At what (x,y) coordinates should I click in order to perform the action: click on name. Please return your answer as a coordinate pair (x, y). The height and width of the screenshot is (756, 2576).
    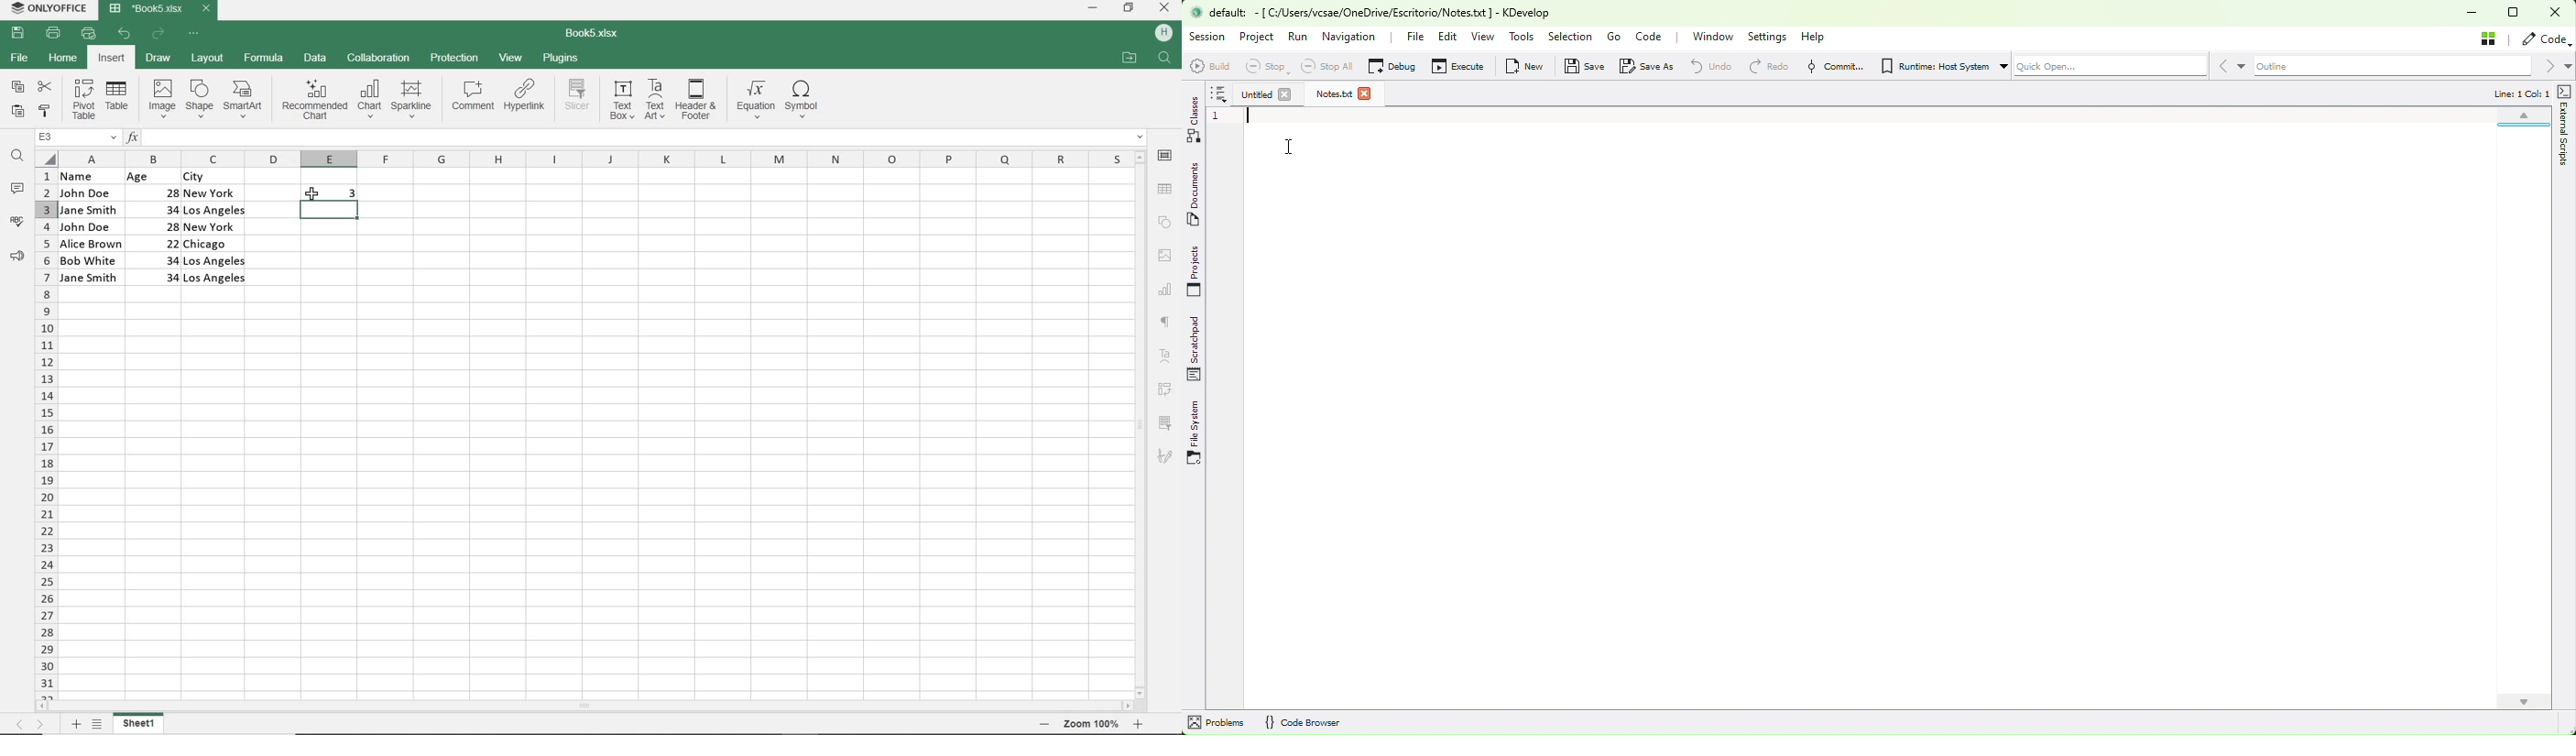
    Looking at the image, I should click on (84, 177).